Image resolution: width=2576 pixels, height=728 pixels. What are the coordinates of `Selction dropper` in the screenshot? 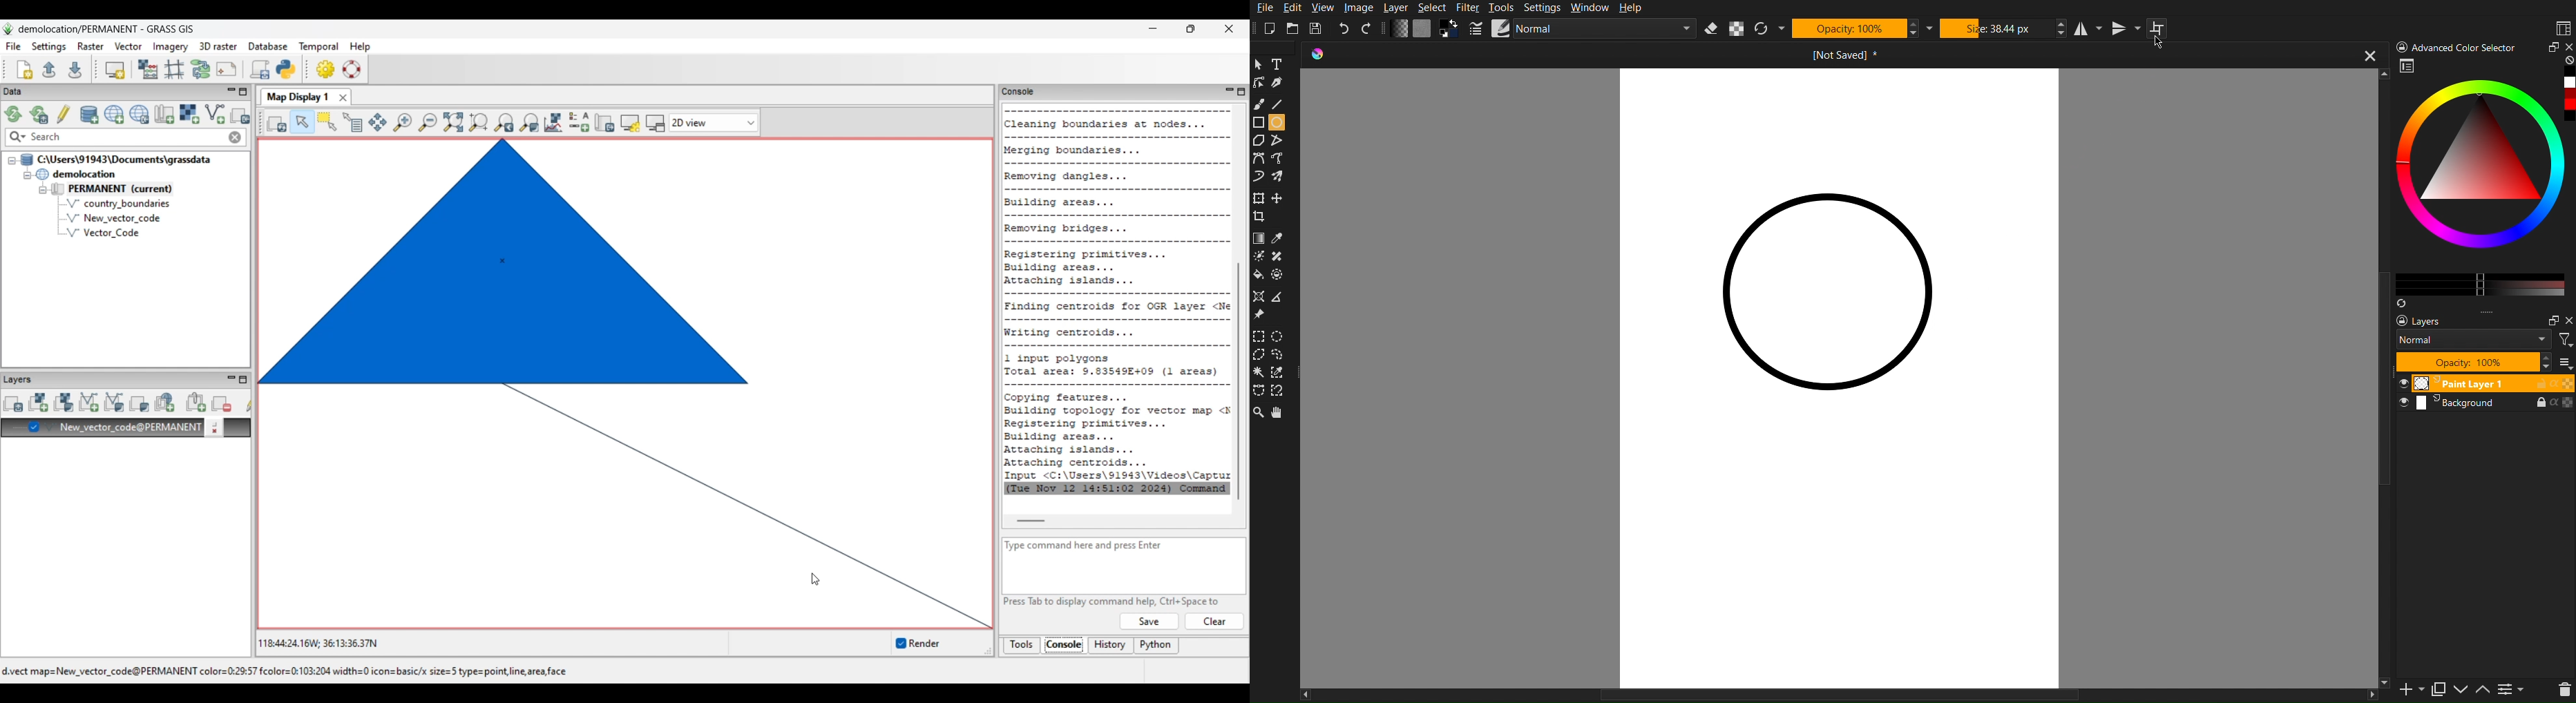 It's located at (1280, 374).